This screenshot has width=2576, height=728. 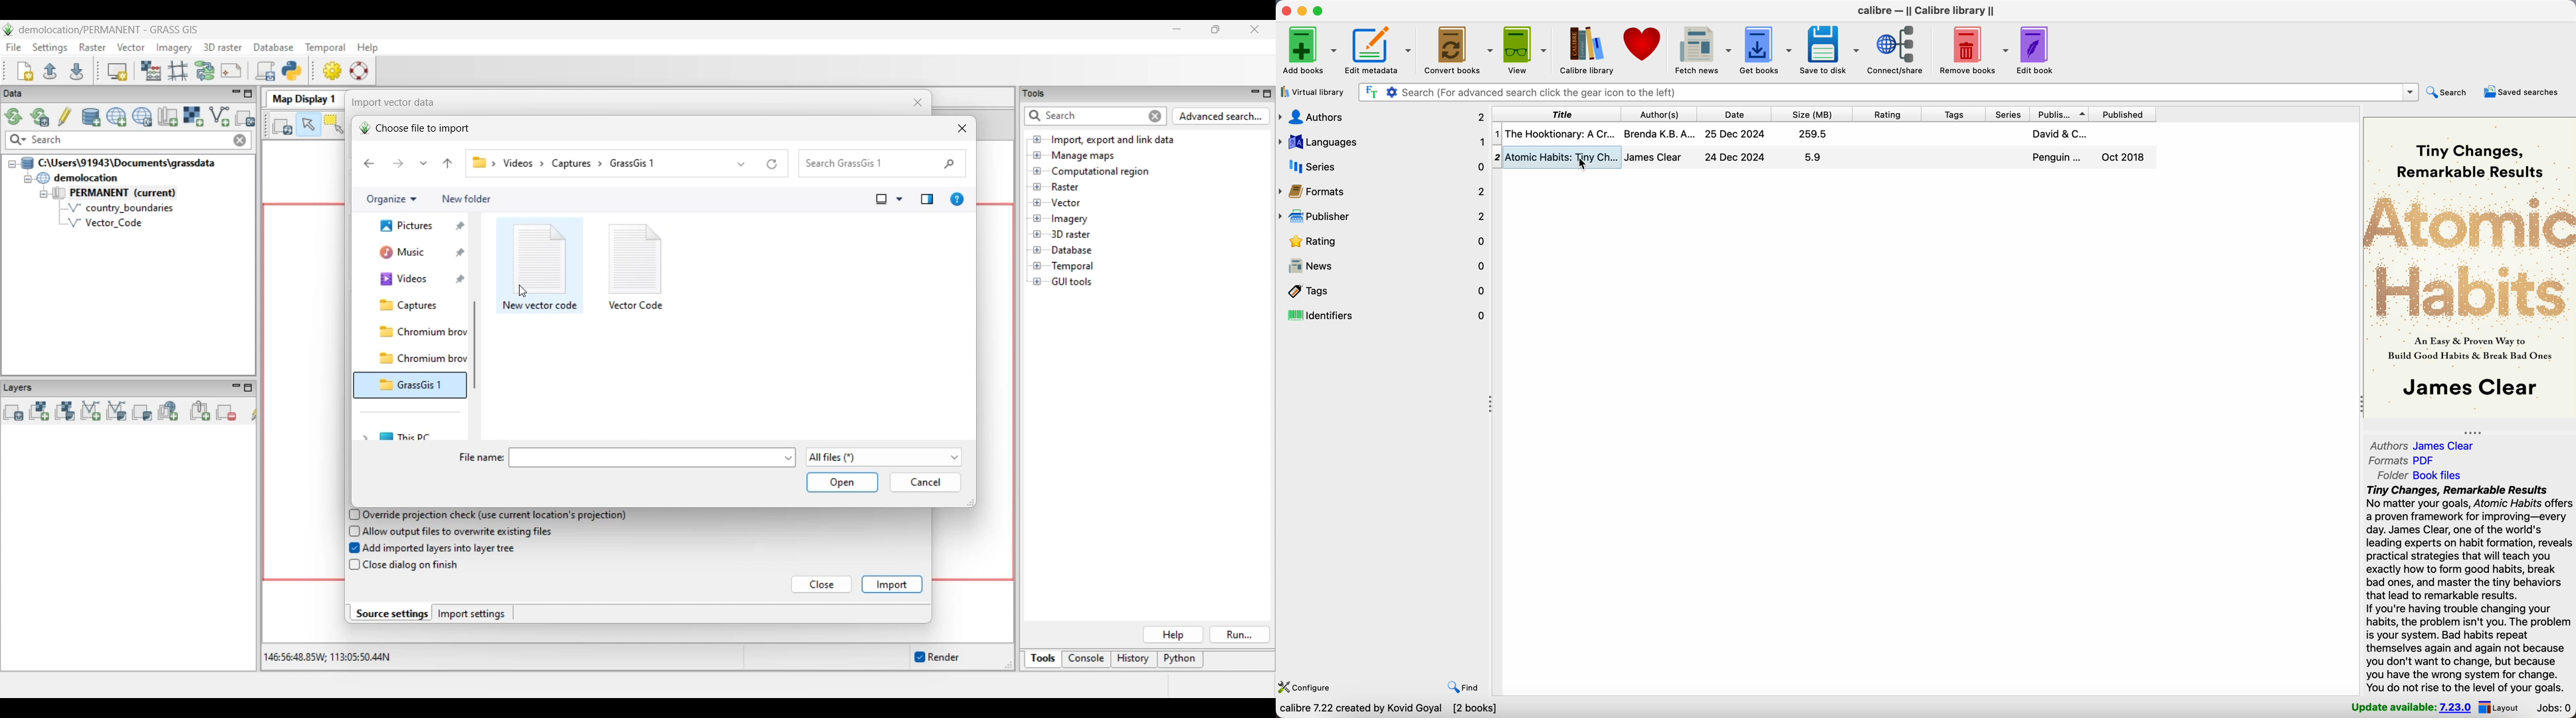 What do you see at coordinates (1383, 316) in the screenshot?
I see `identifiers` at bounding box center [1383, 316].